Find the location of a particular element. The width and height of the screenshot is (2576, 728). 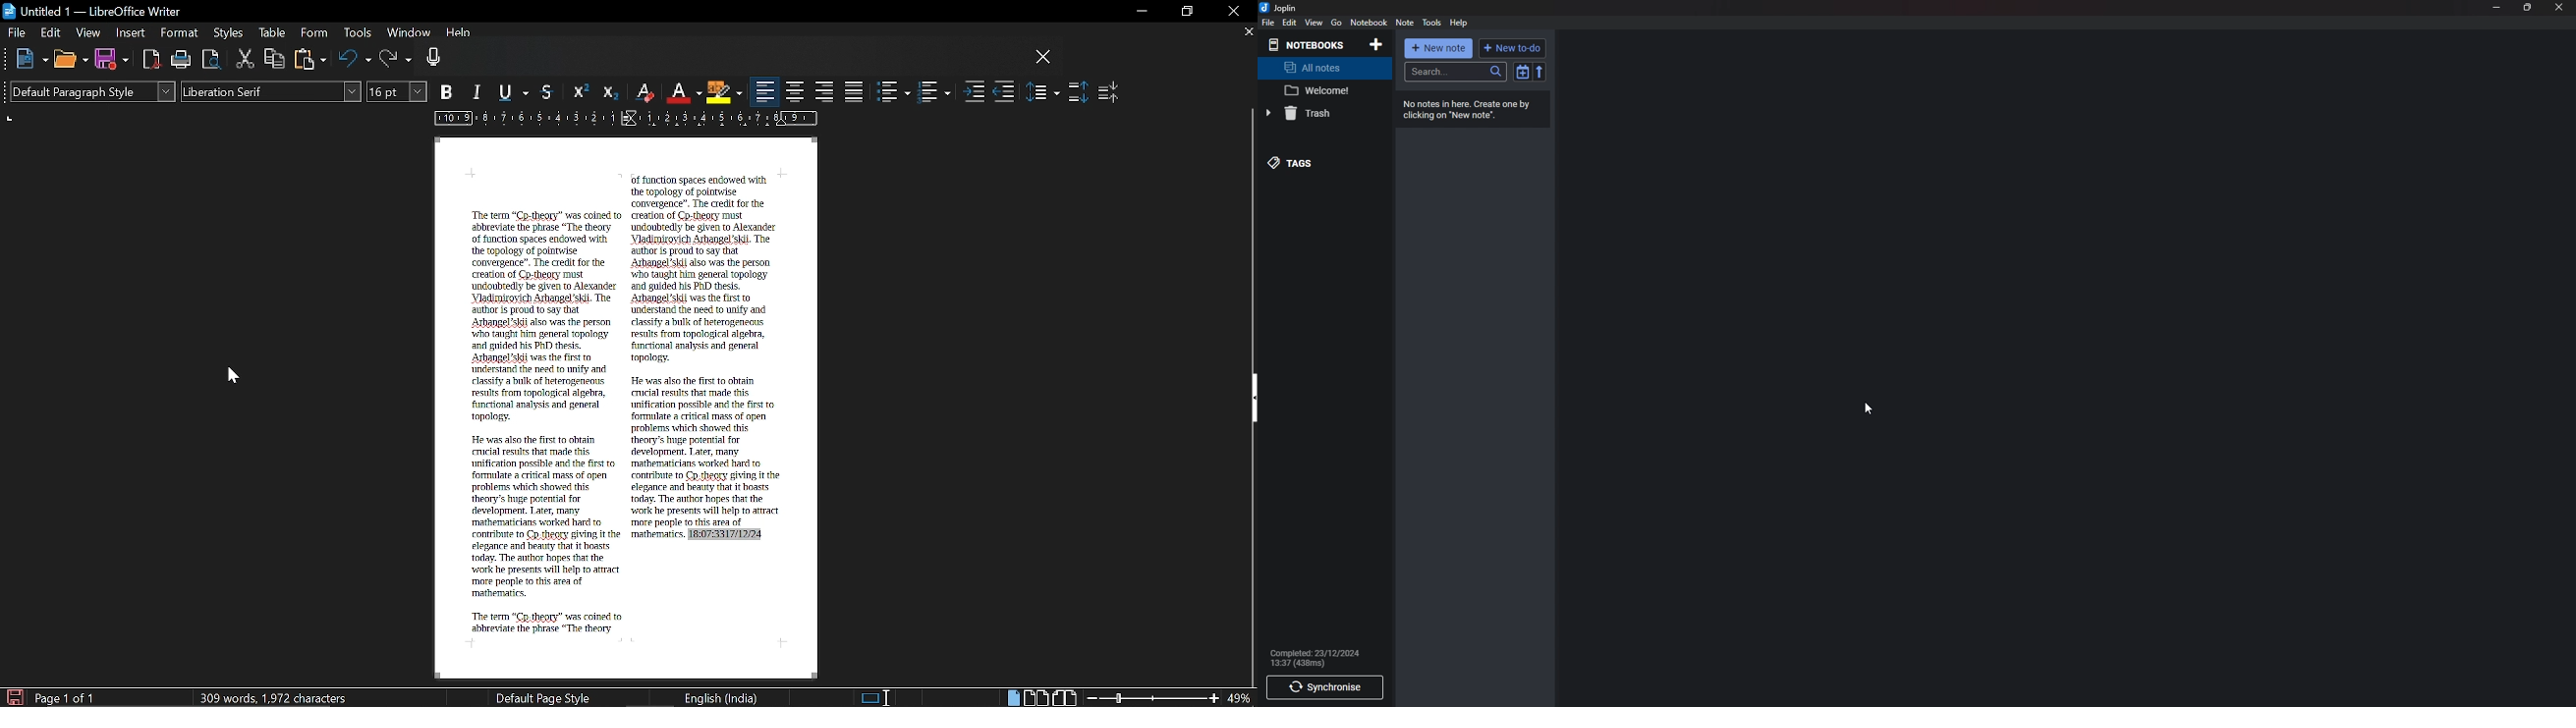

File is located at coordinates (1268, 23).